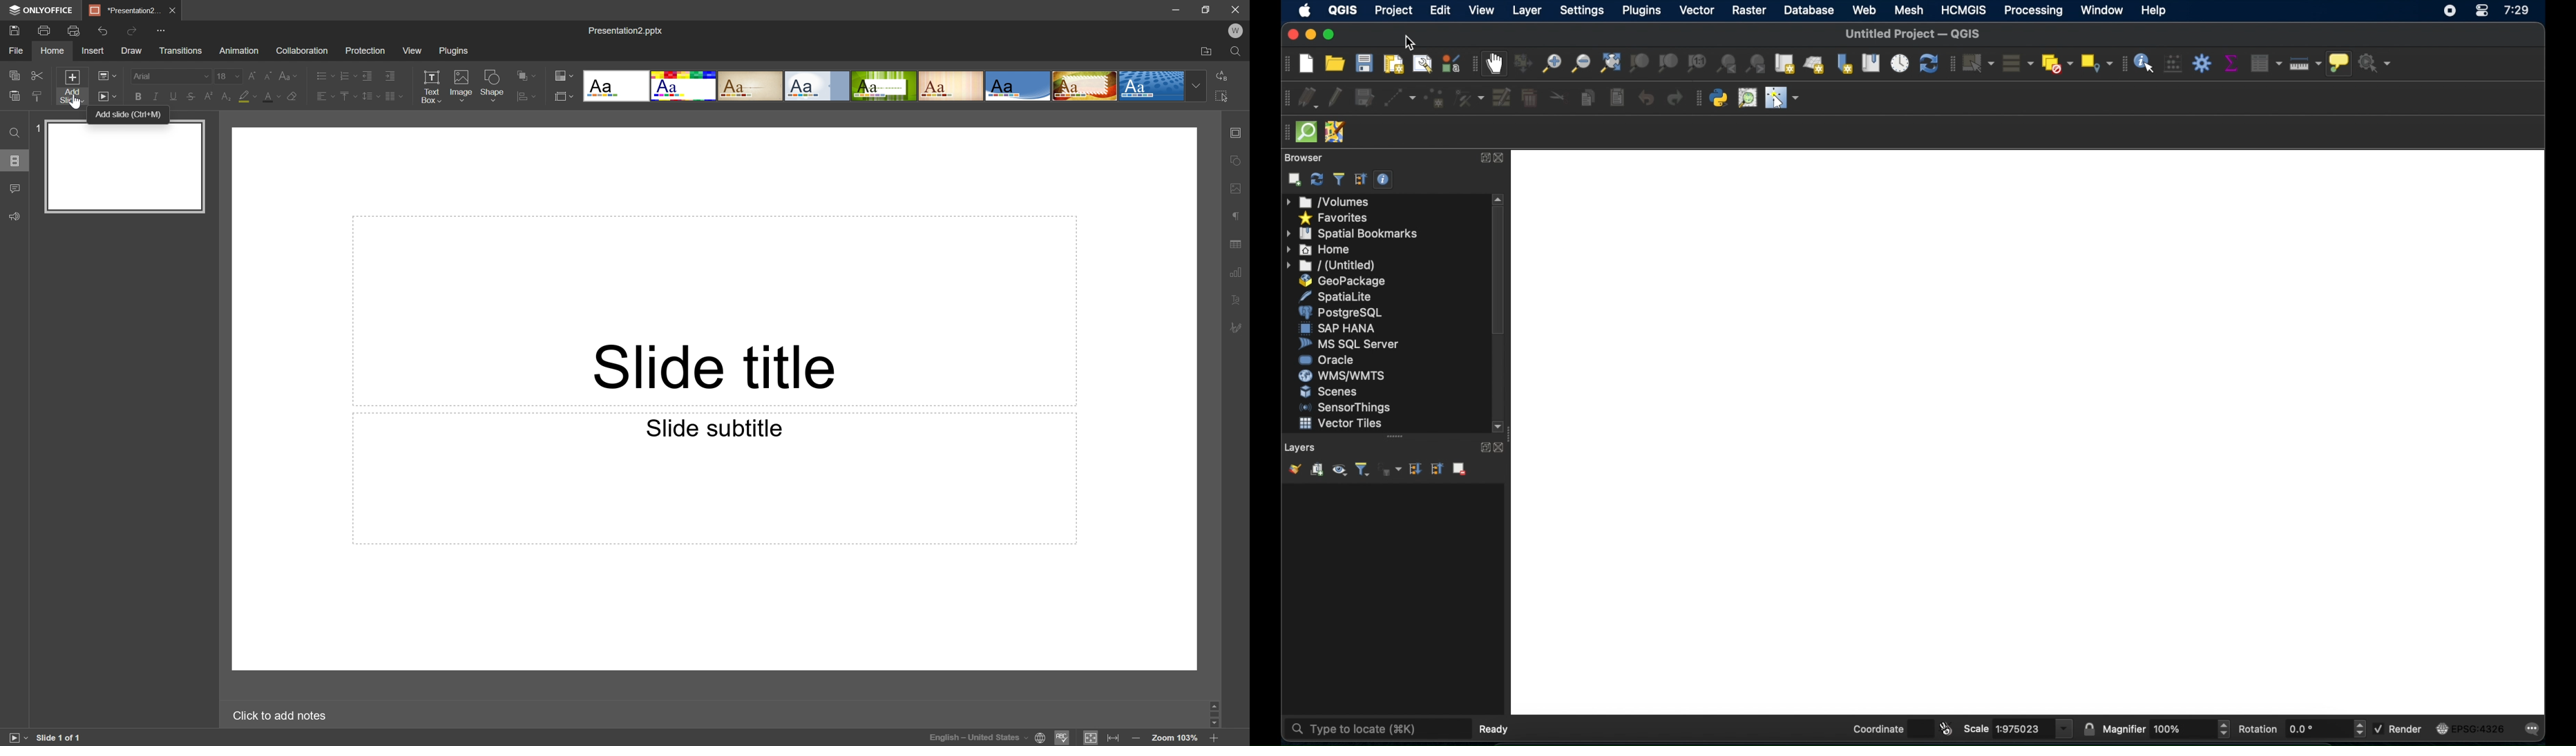  What do you see at coordinates (54, 52) in the screenshot?
I see `Home` at bounding box center [54, 52].